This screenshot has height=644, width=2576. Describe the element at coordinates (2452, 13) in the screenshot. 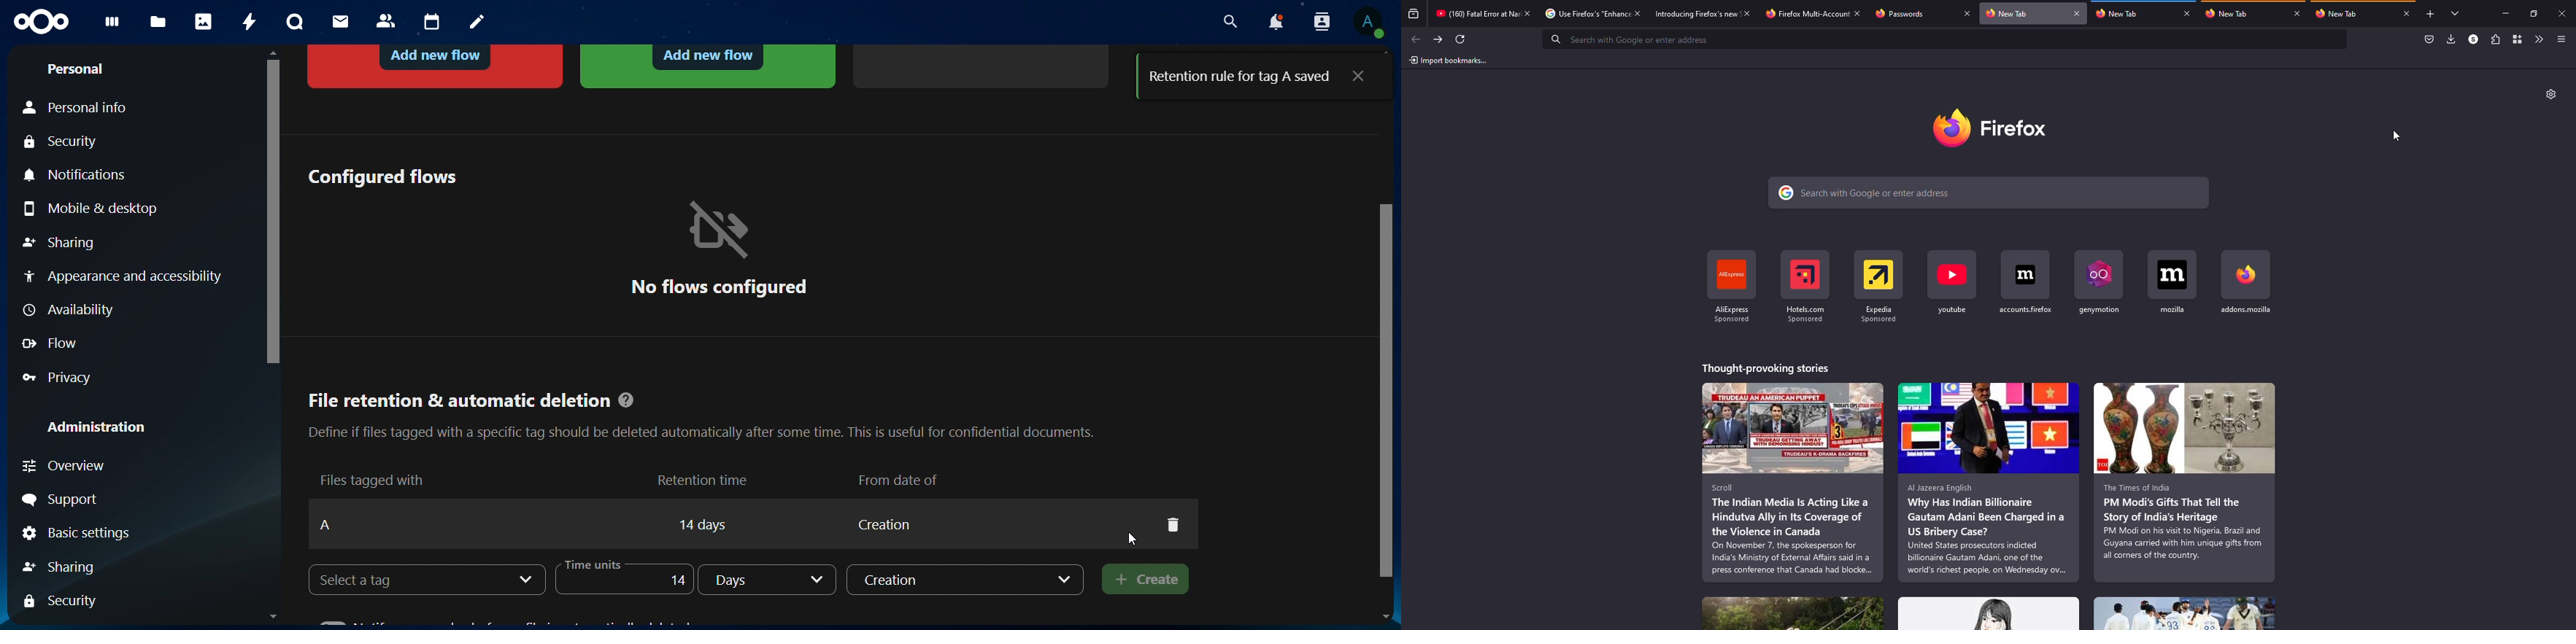

I see `tabs` at that location.